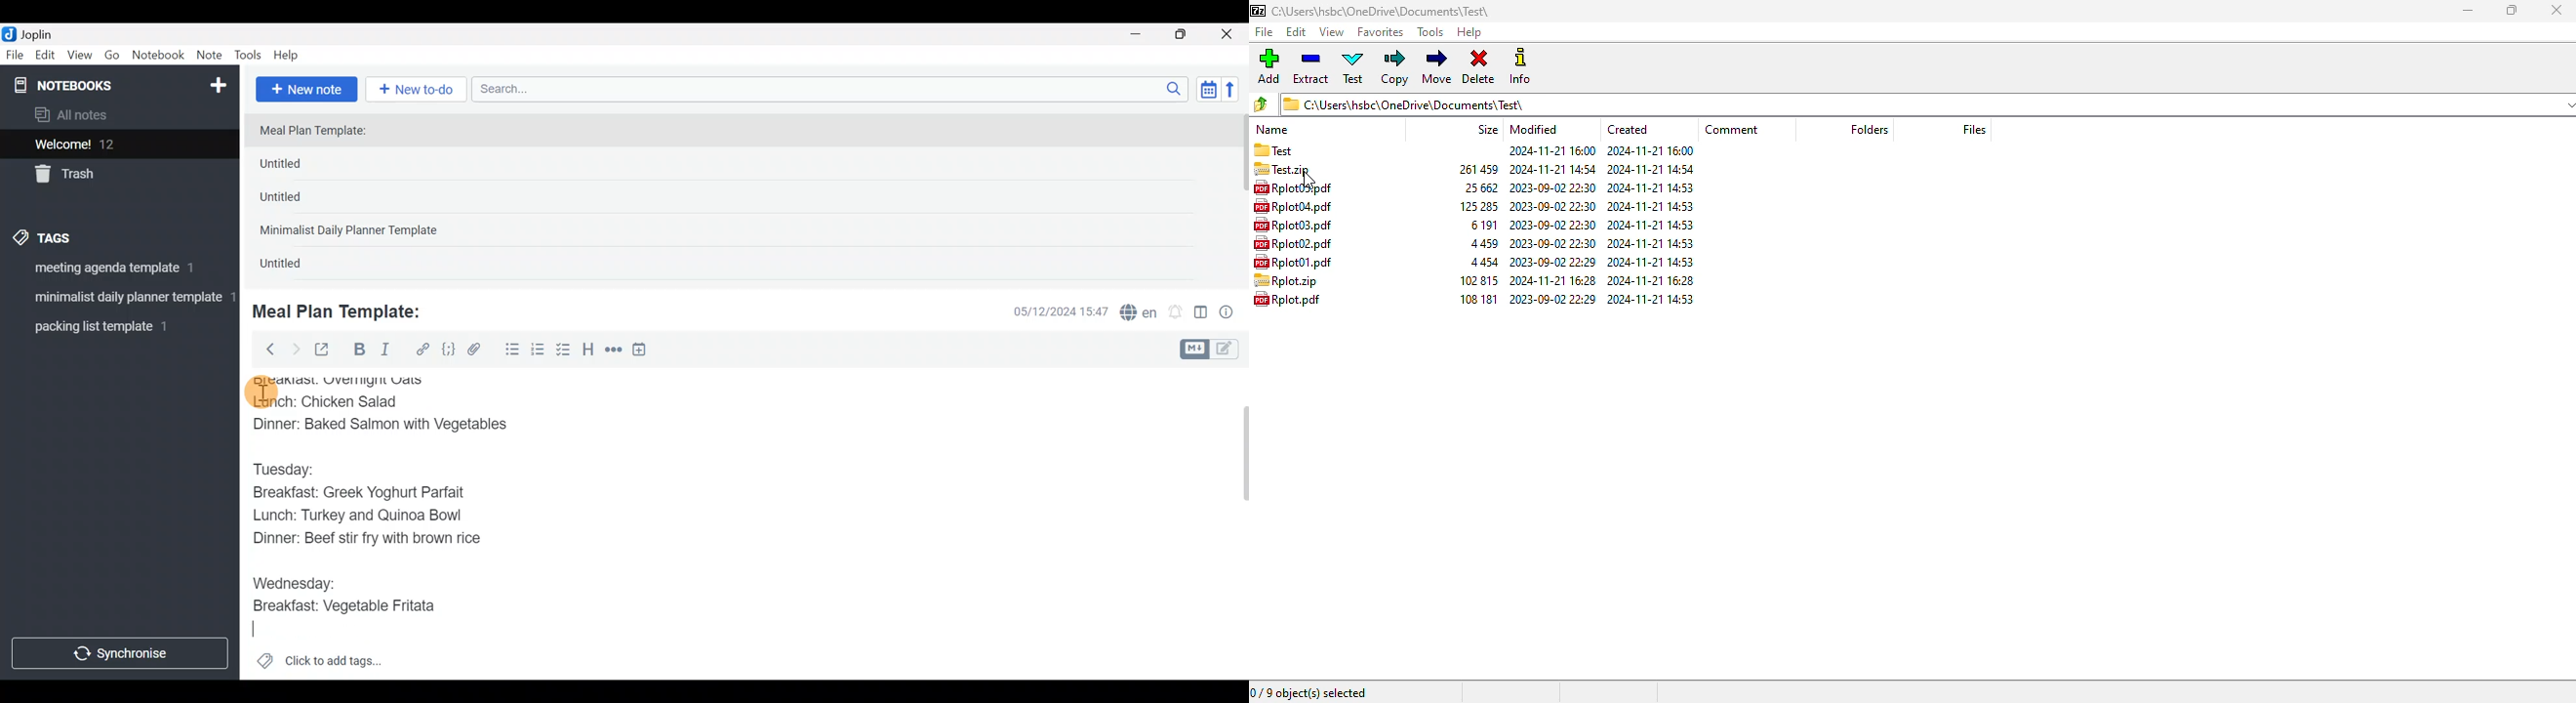  What do you see at coordinates (367, 539) in the screenshot?
I see `Dinner: Beef stir fry with brown rice` at bounding box center [367, 539].